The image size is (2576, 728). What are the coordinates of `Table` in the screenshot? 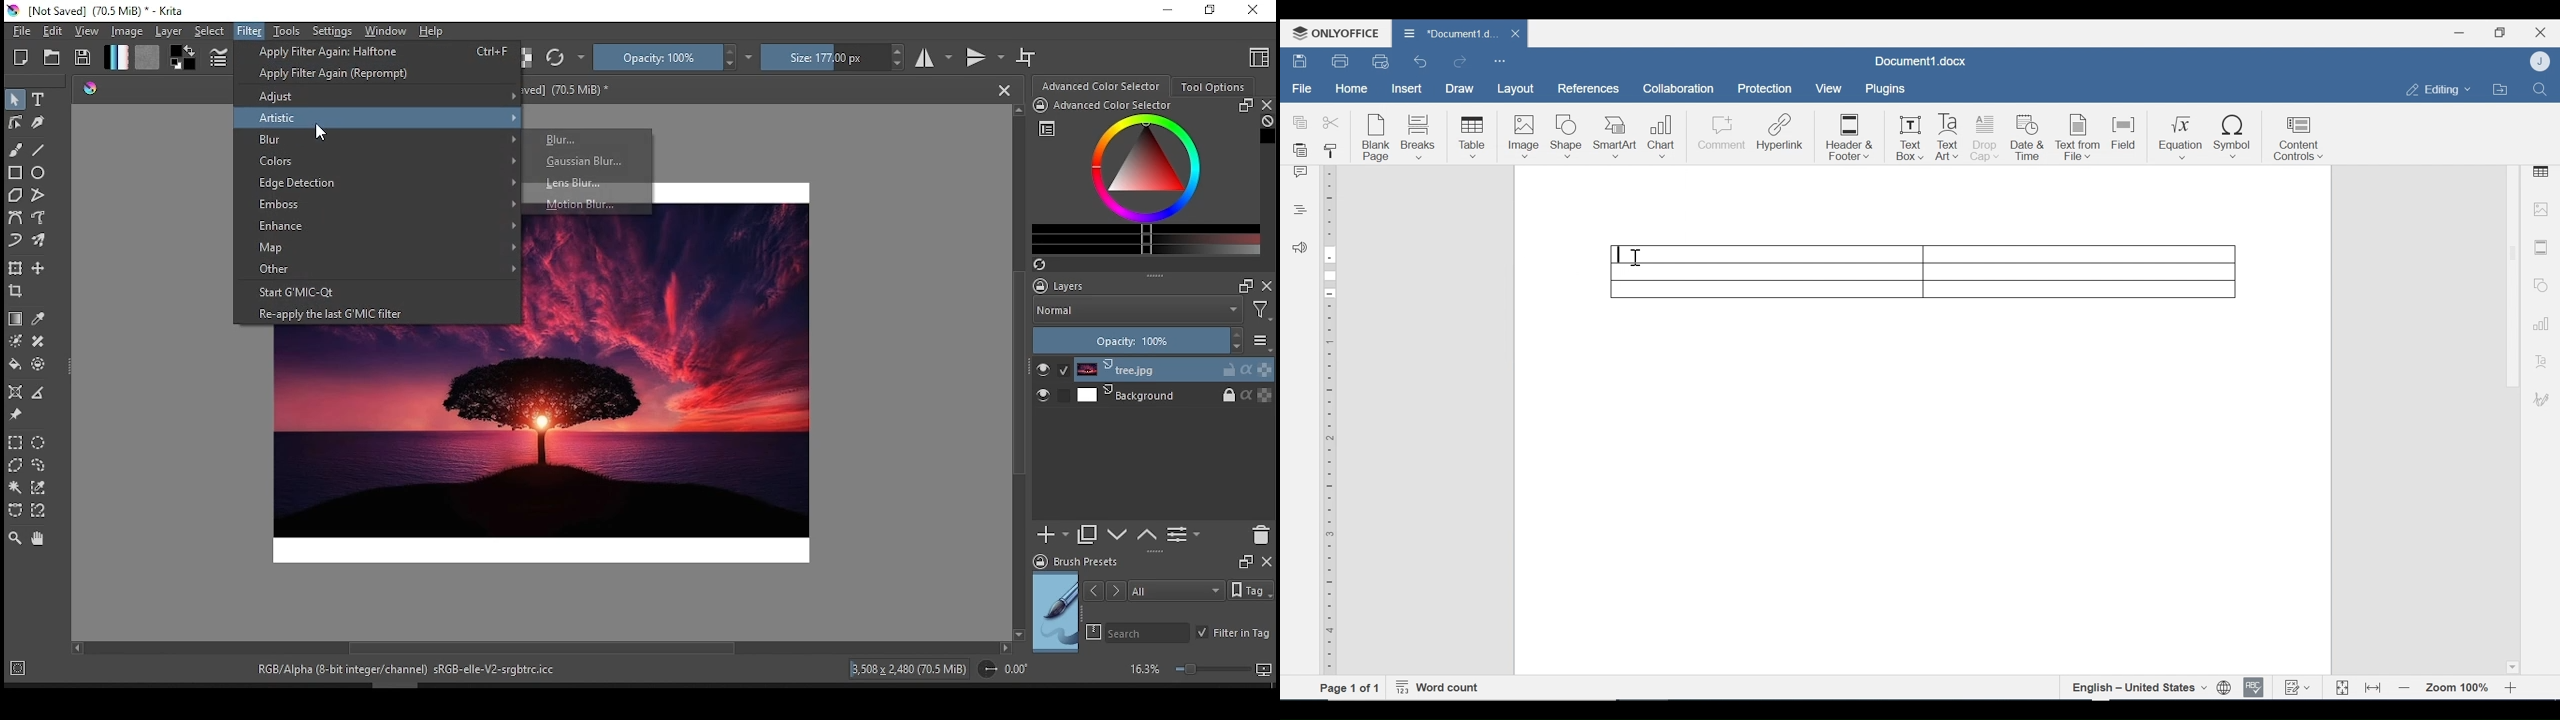 It's located at (1474, 137).